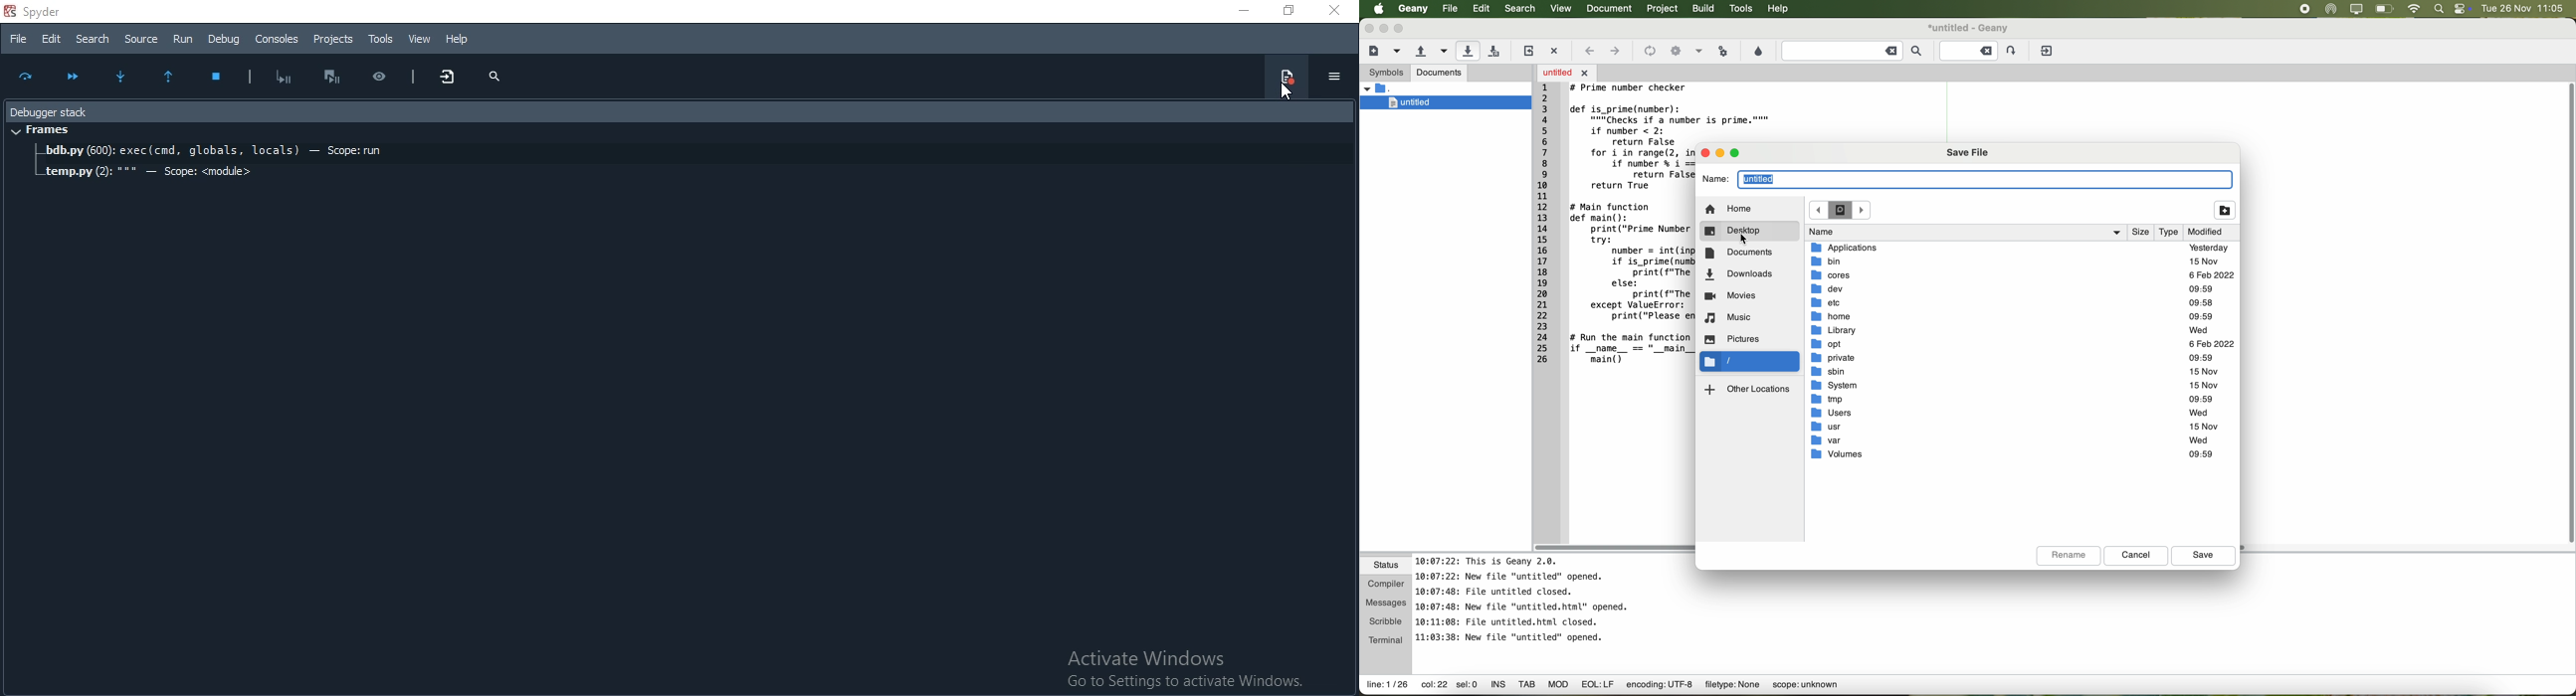 This screenshot has width=2576, height=700. Describe the element at coordinates (1450, 102) in the screenshot. I see `untitled` at that location.